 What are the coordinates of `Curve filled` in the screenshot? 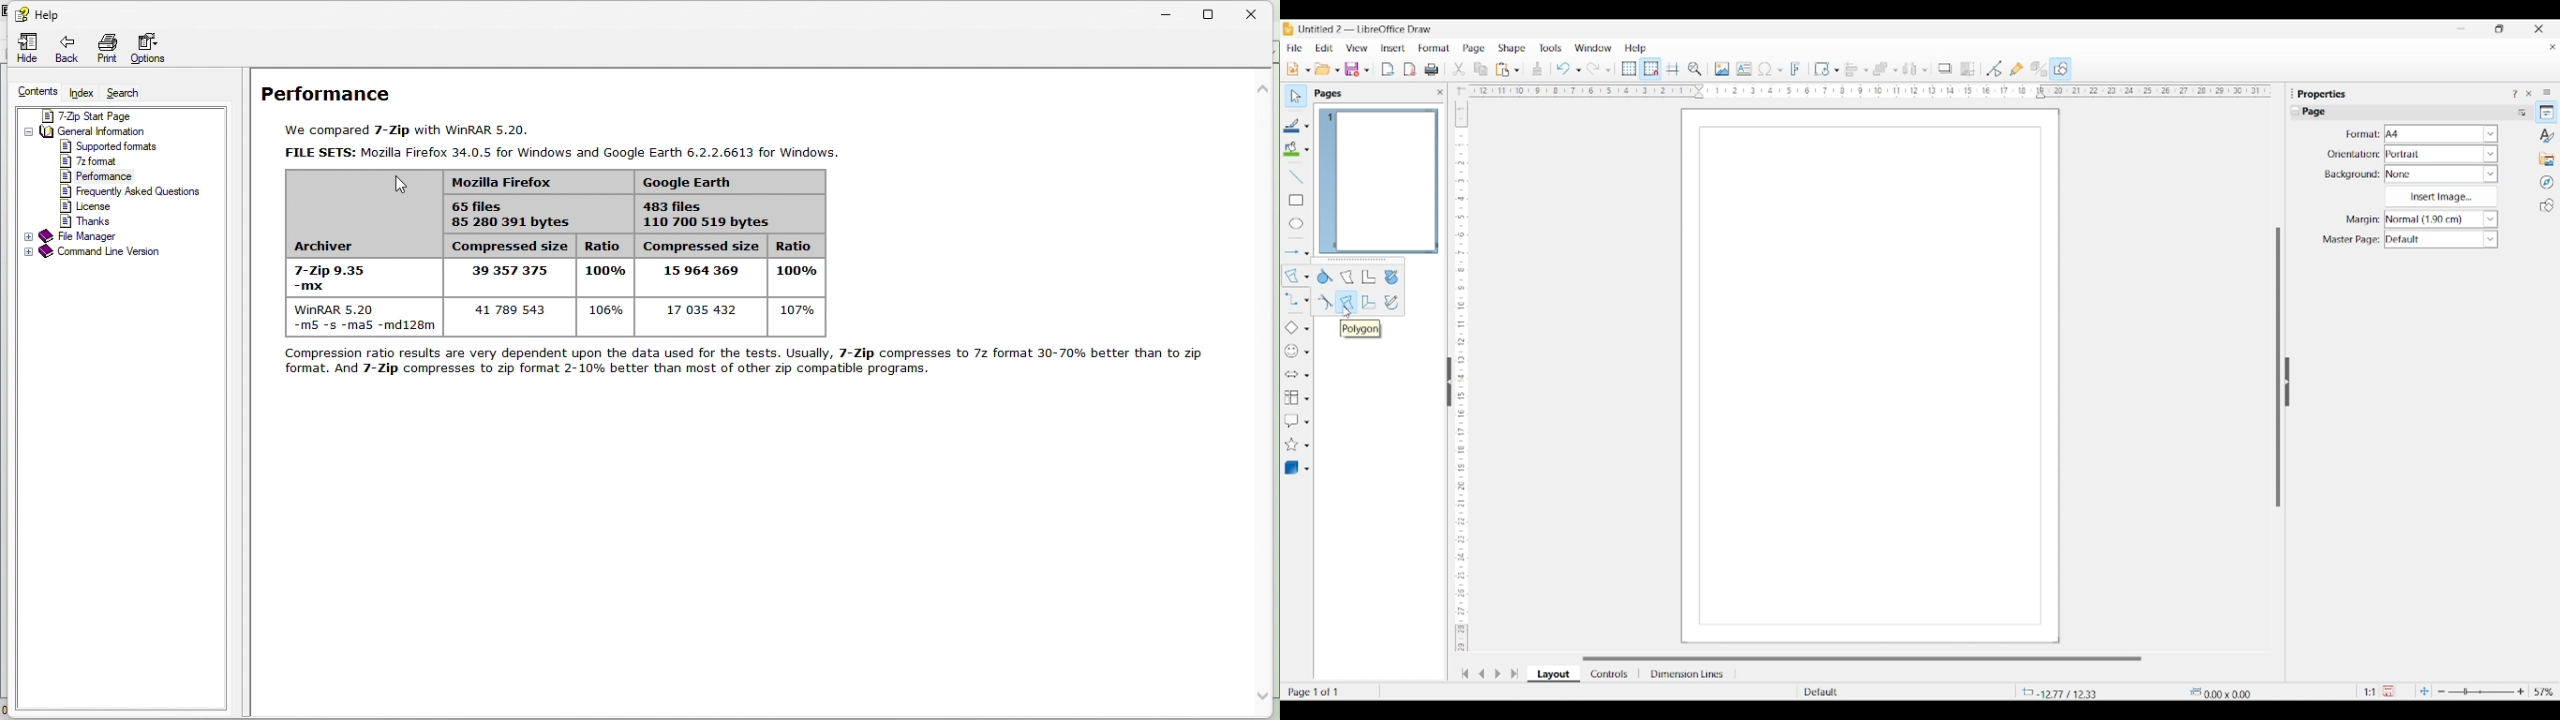 It's located at (1325, 276).